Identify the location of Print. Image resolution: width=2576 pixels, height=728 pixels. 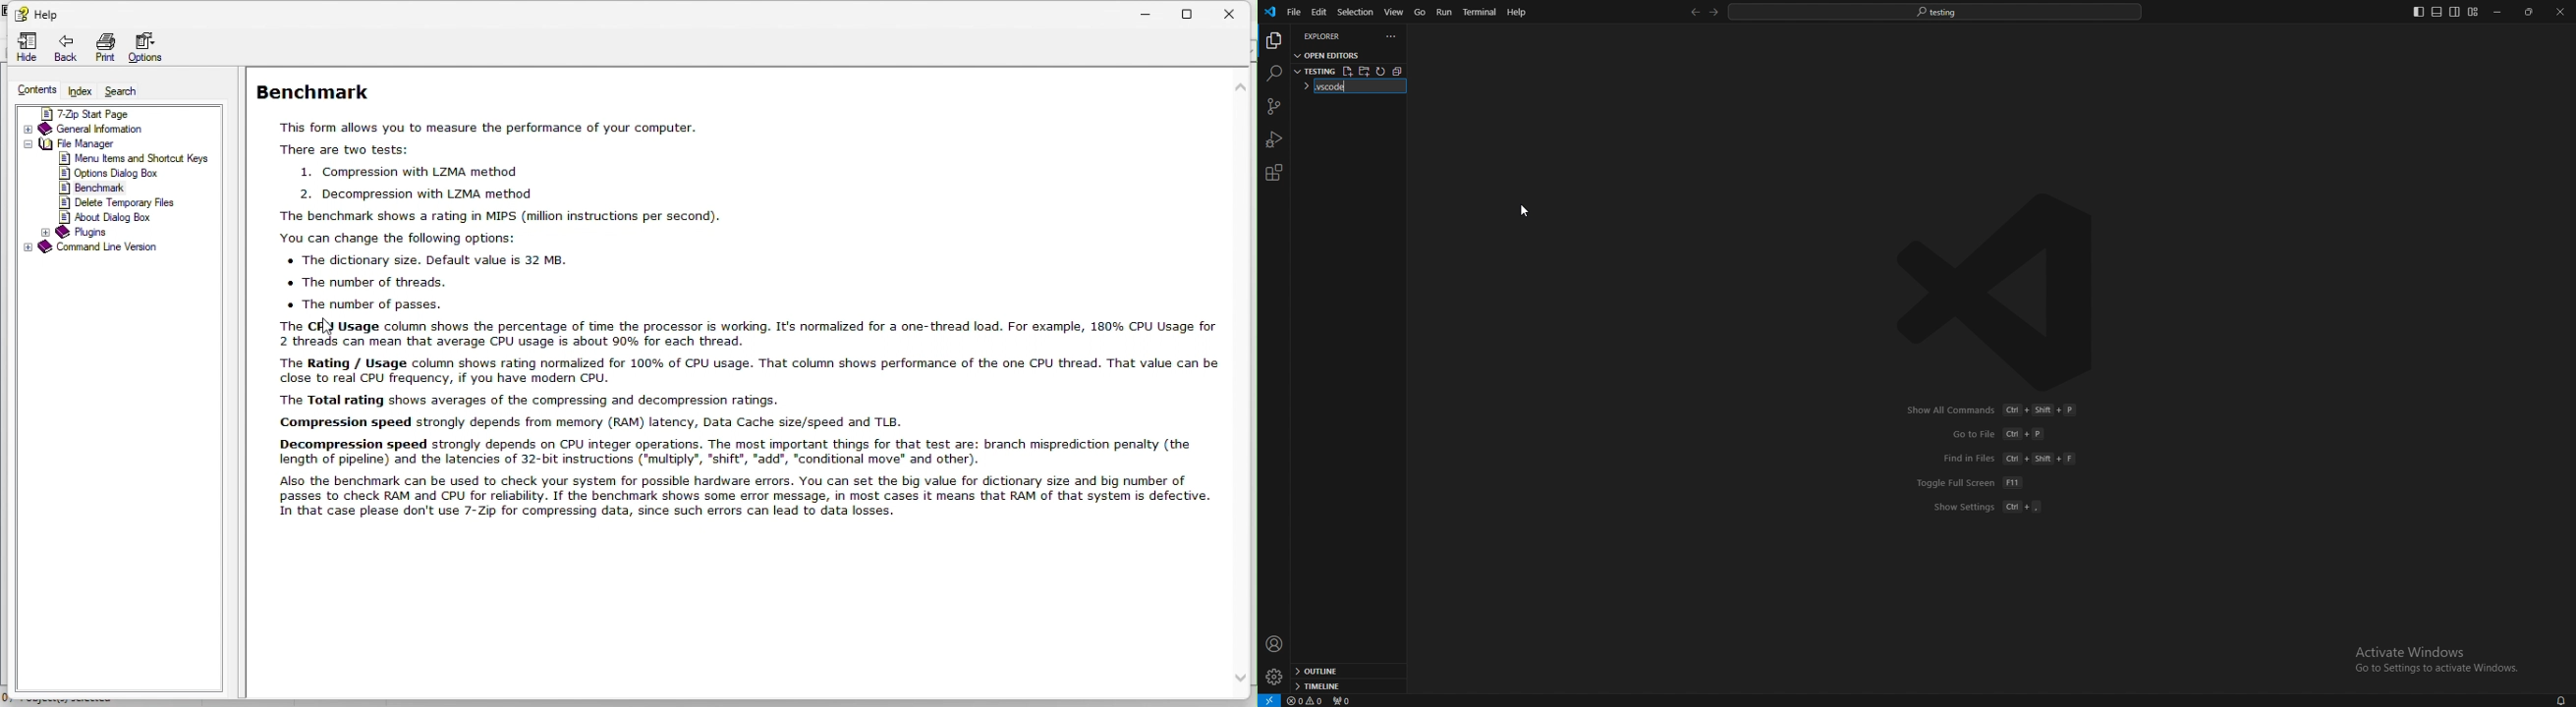
(101, 44).